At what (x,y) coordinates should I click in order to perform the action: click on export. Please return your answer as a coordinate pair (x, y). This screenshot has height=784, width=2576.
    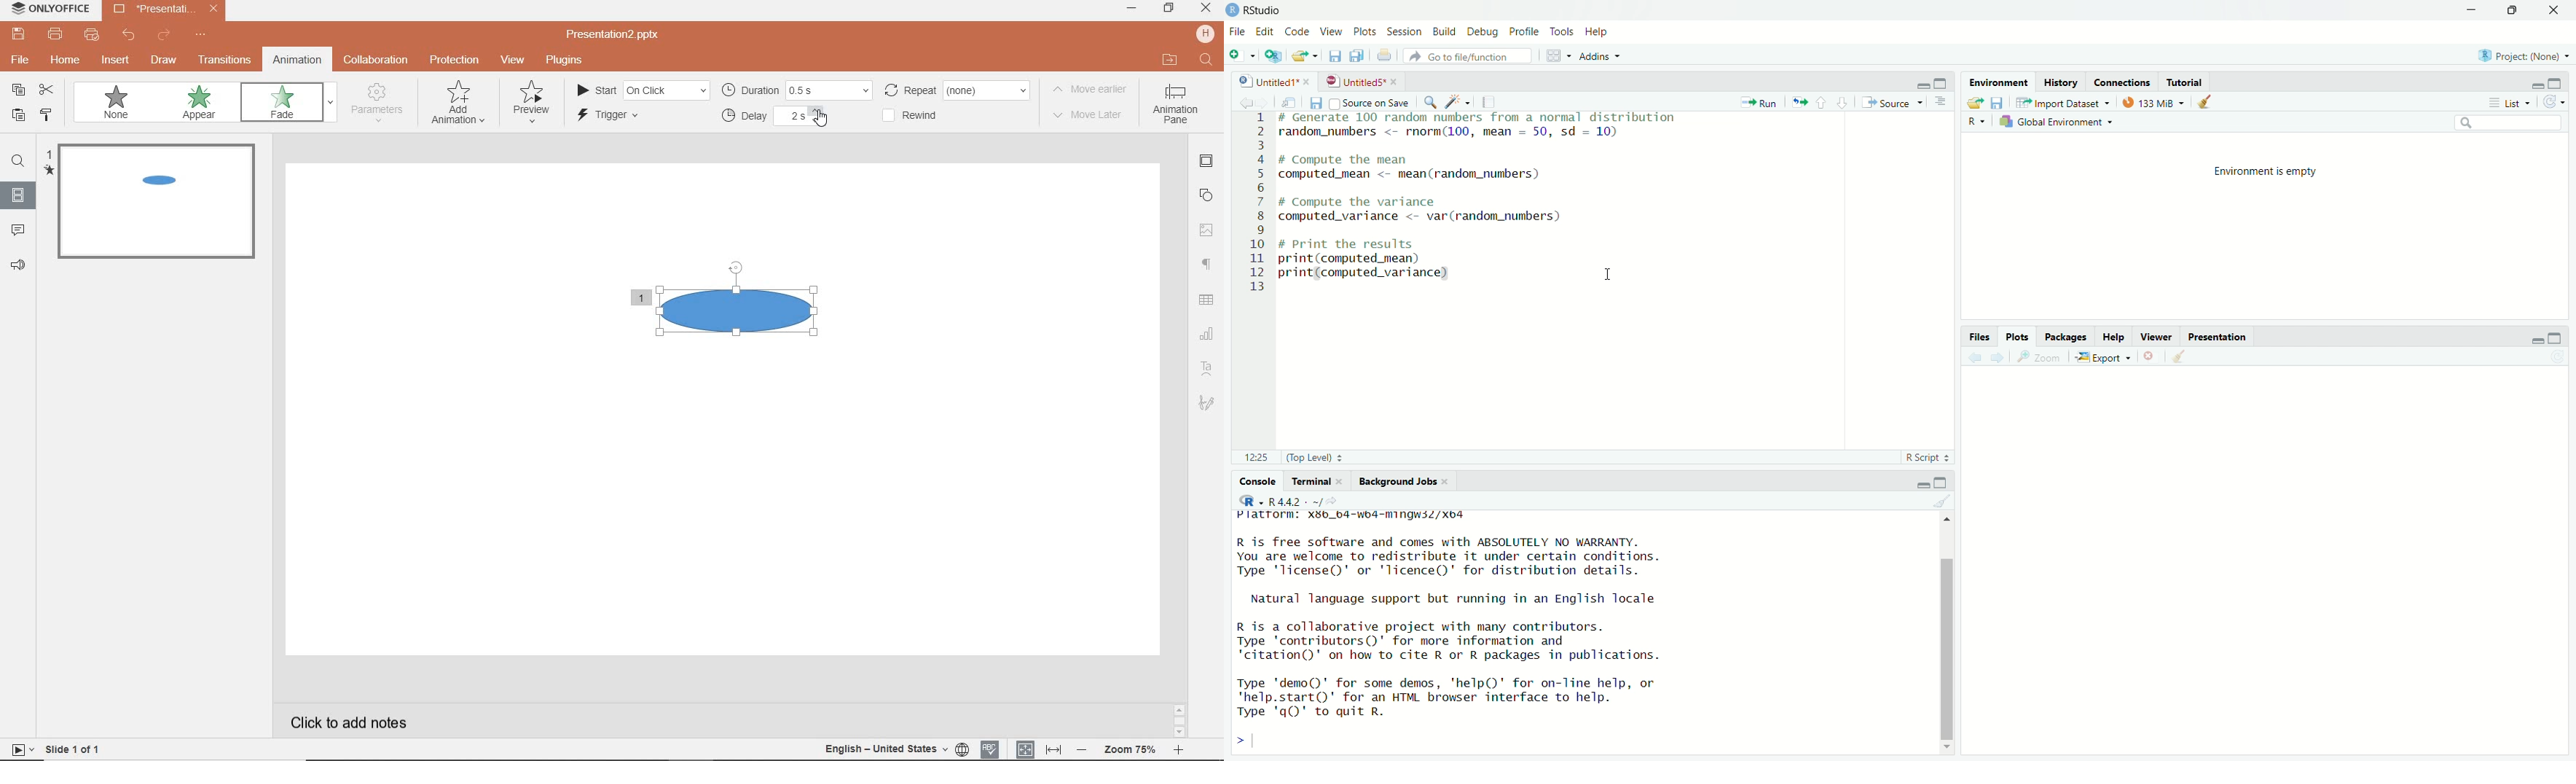
    Looking at the image, I should click on (2105, 357).